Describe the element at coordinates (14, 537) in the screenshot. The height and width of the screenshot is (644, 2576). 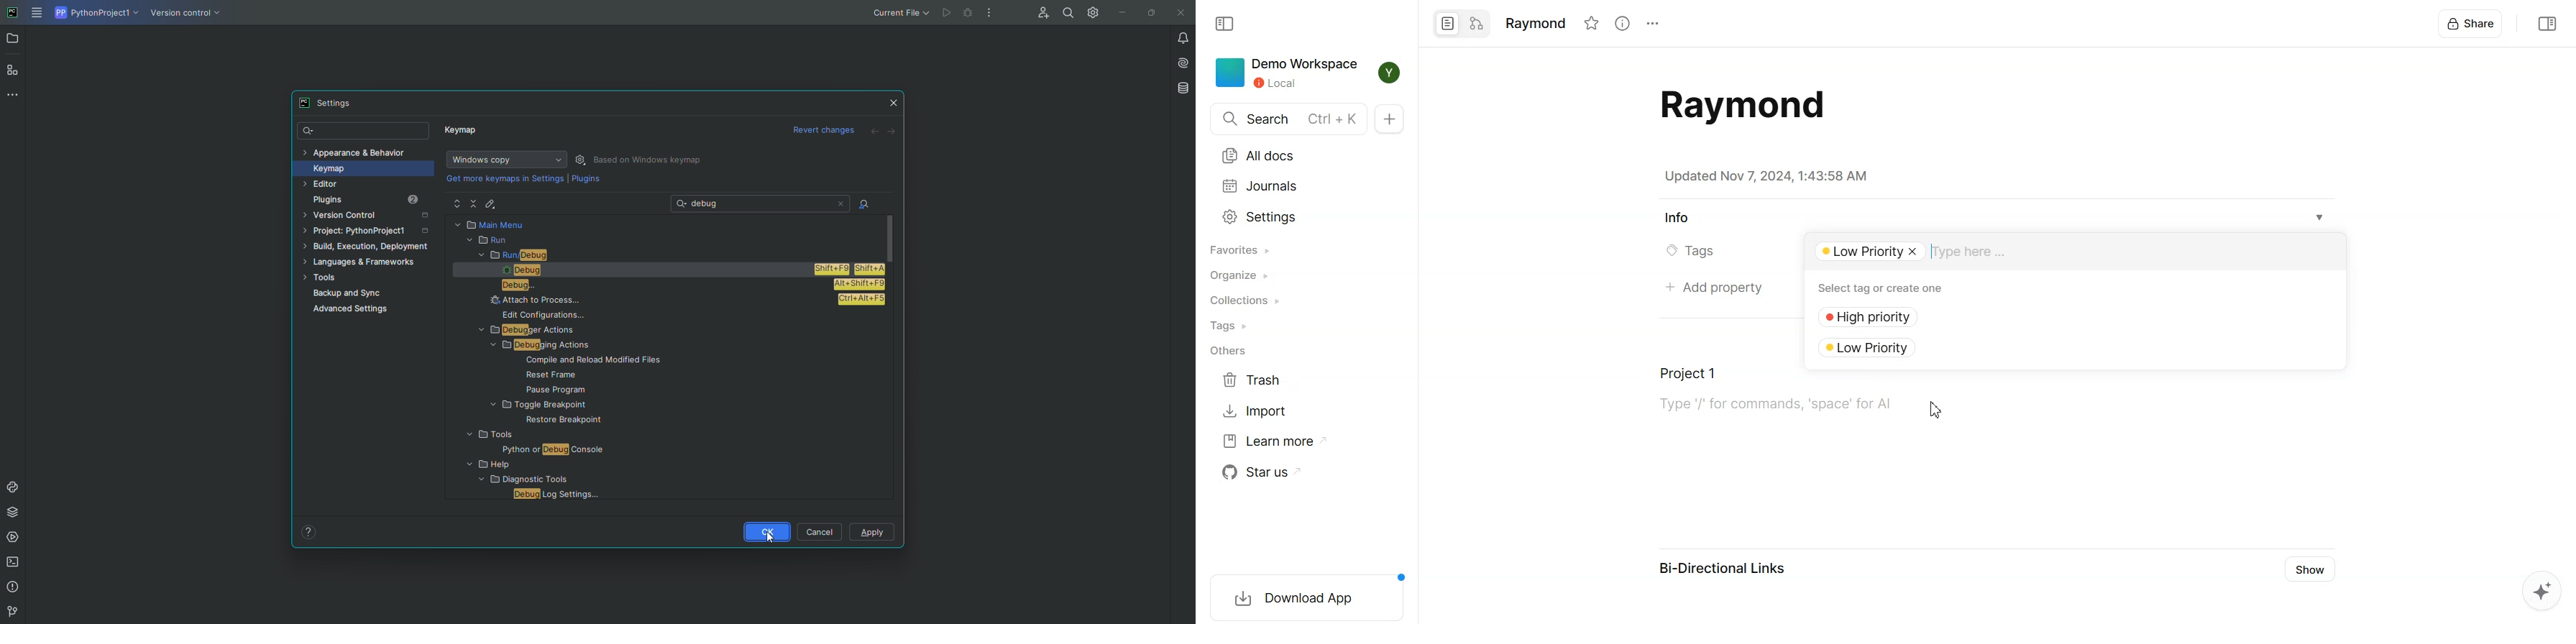
I see `Services` at that location.